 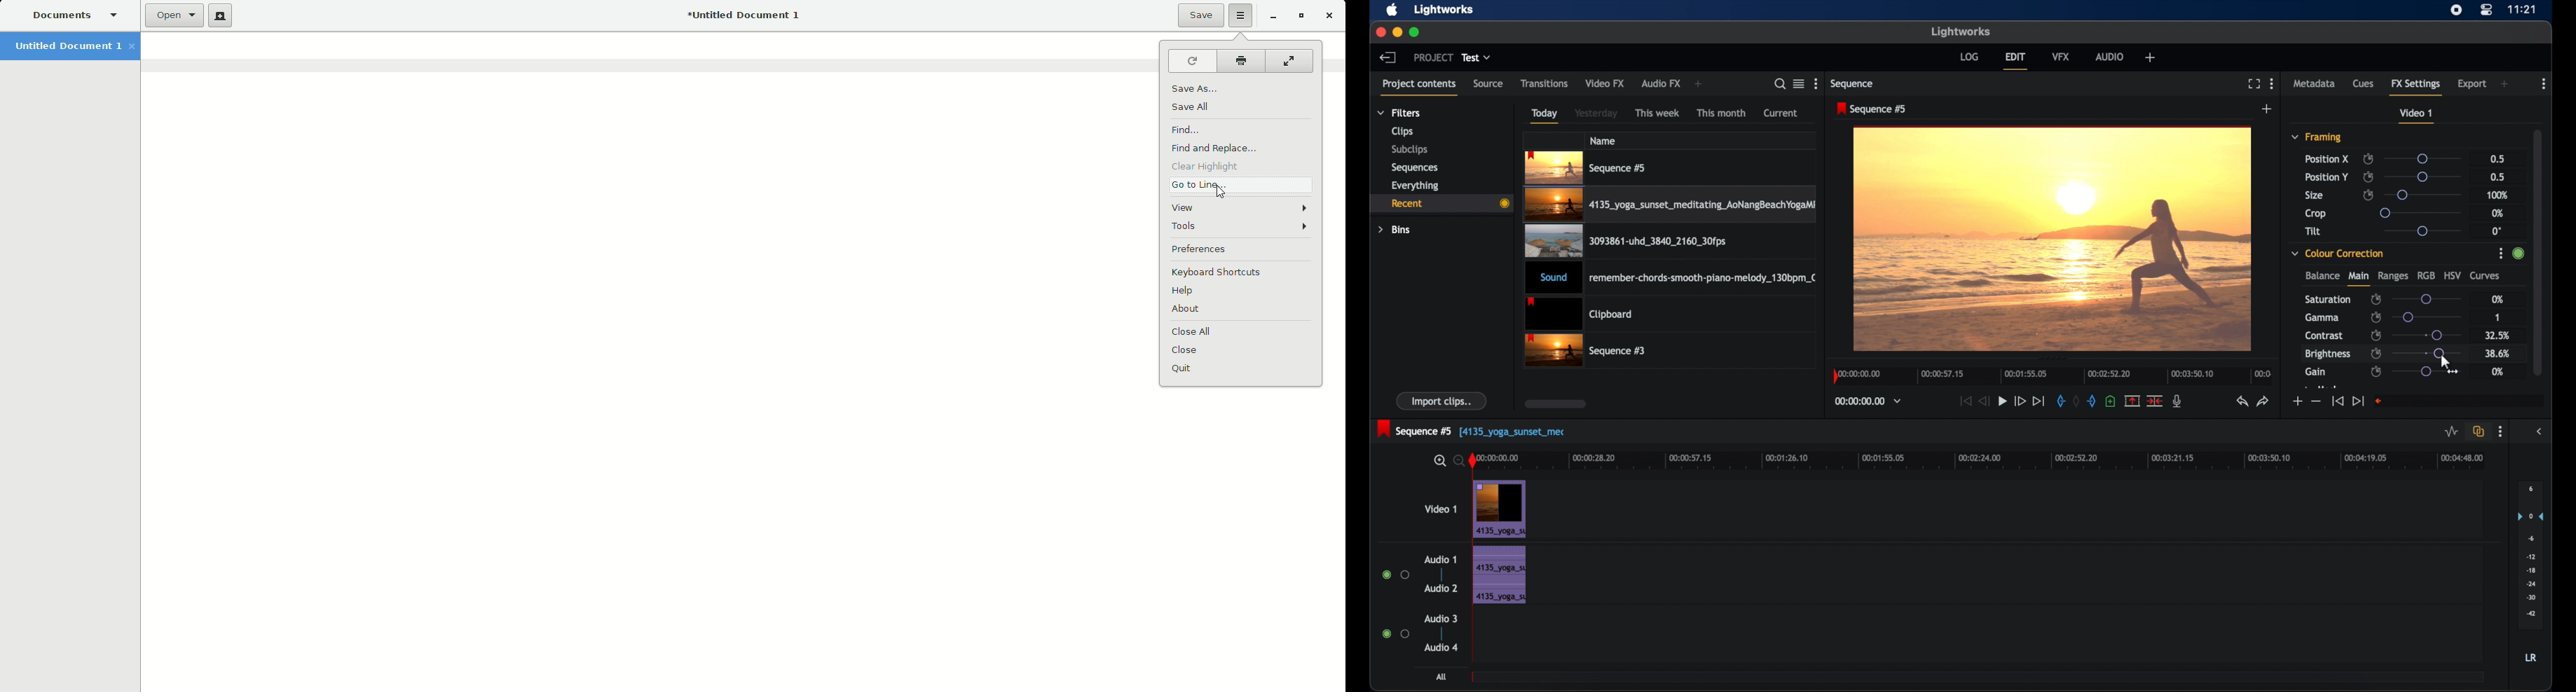 What do you see at coordinates (2473, 84) in the screenshot?
I see `export` at bounding box center [2473, 84].